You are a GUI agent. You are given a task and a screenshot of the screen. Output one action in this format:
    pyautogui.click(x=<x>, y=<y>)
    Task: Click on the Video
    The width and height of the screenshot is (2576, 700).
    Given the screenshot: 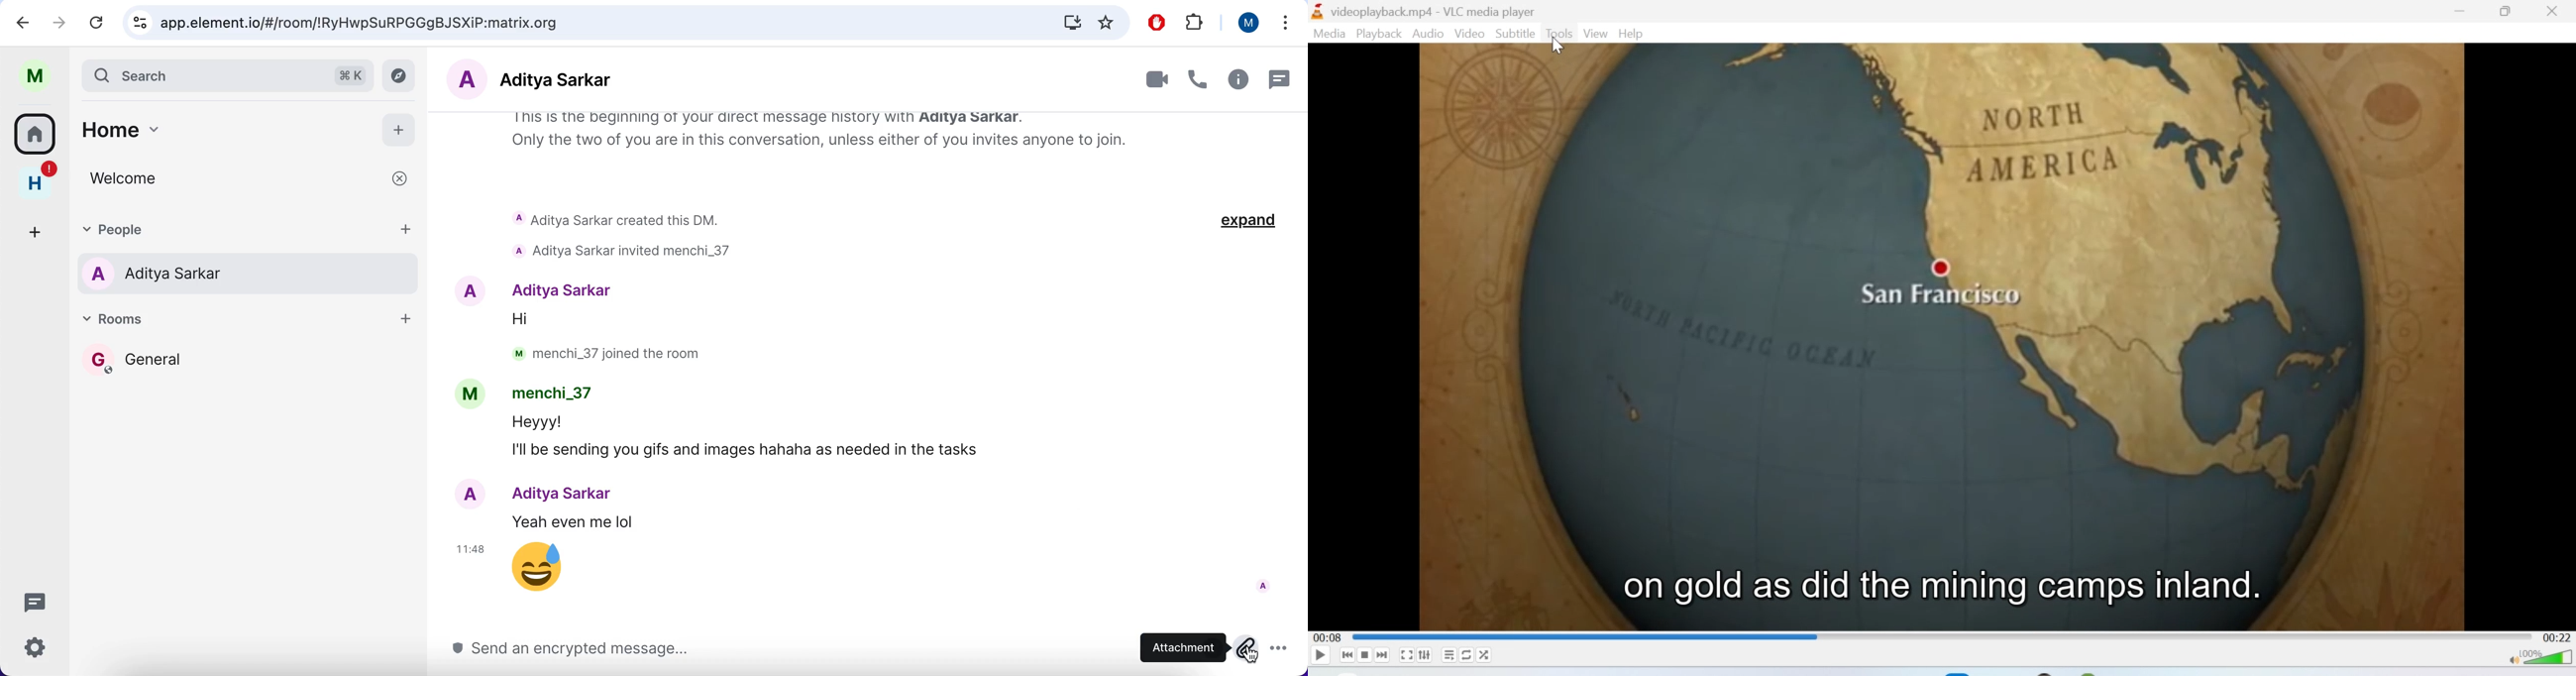 What is the action you would take?
    pyautogui.click(x=1470, y=34)
    